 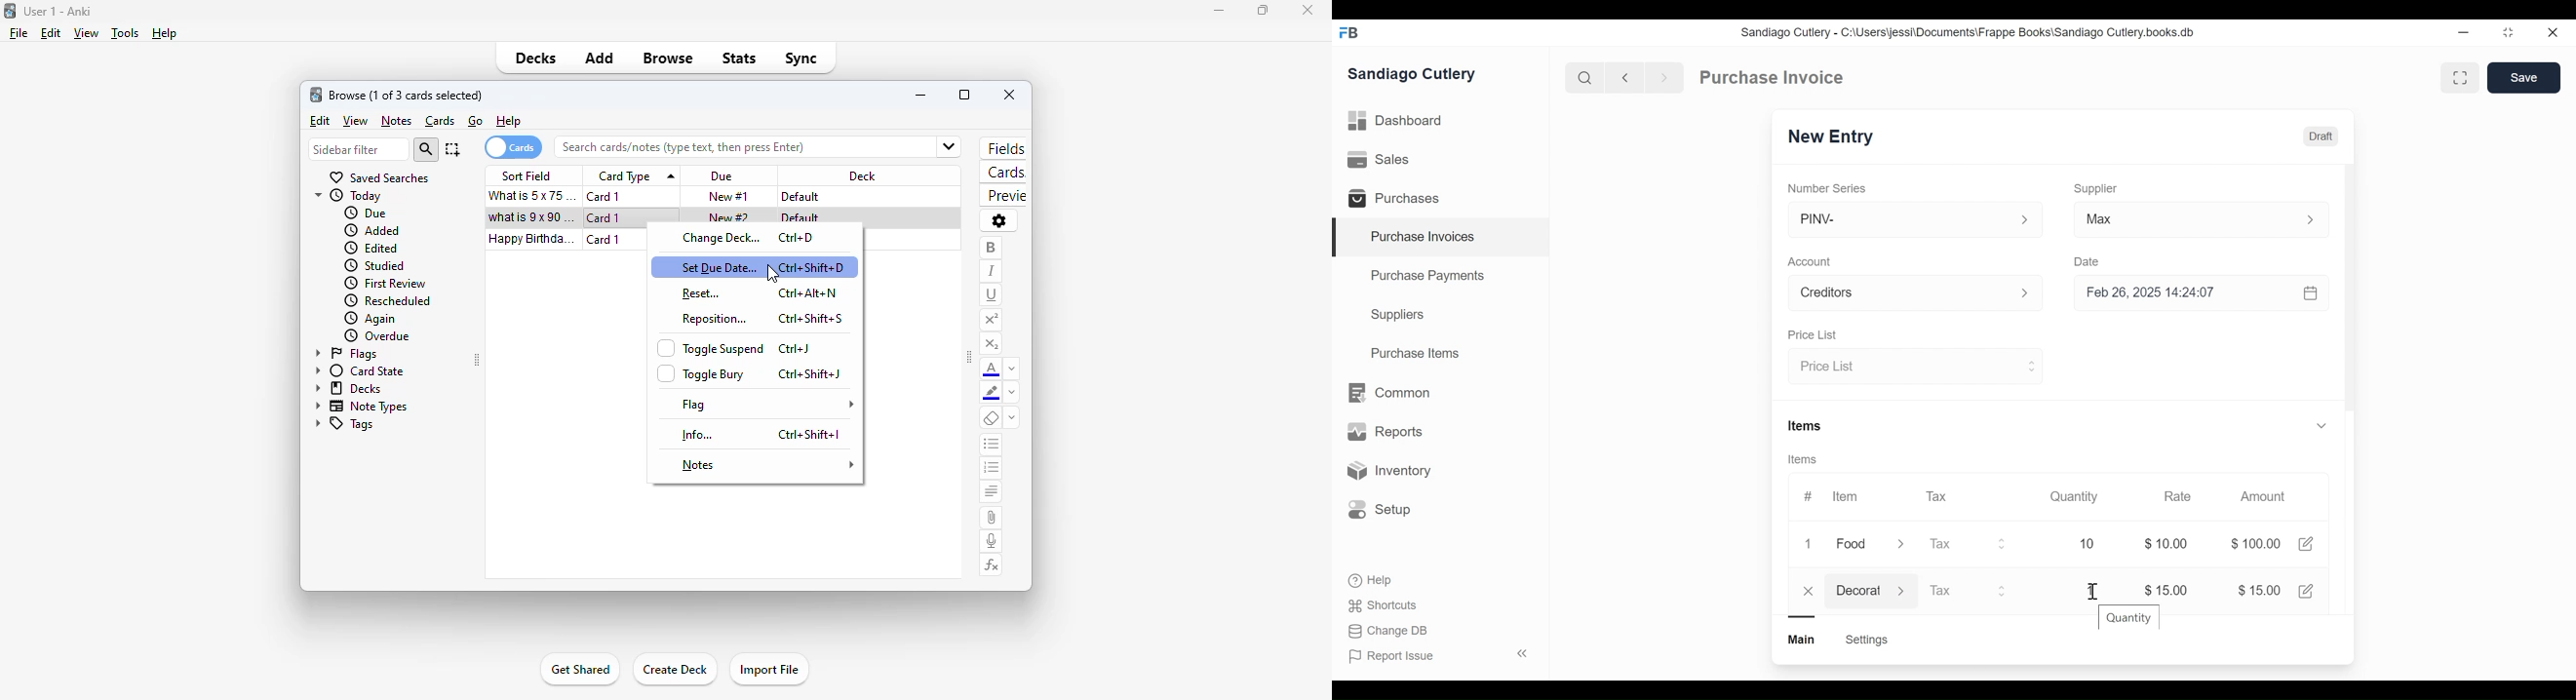 What do you see at coordinates (765, 292) in the screenshot?
I see `reset  Ctrl + Alt + N` at bounding box center [765, 292].